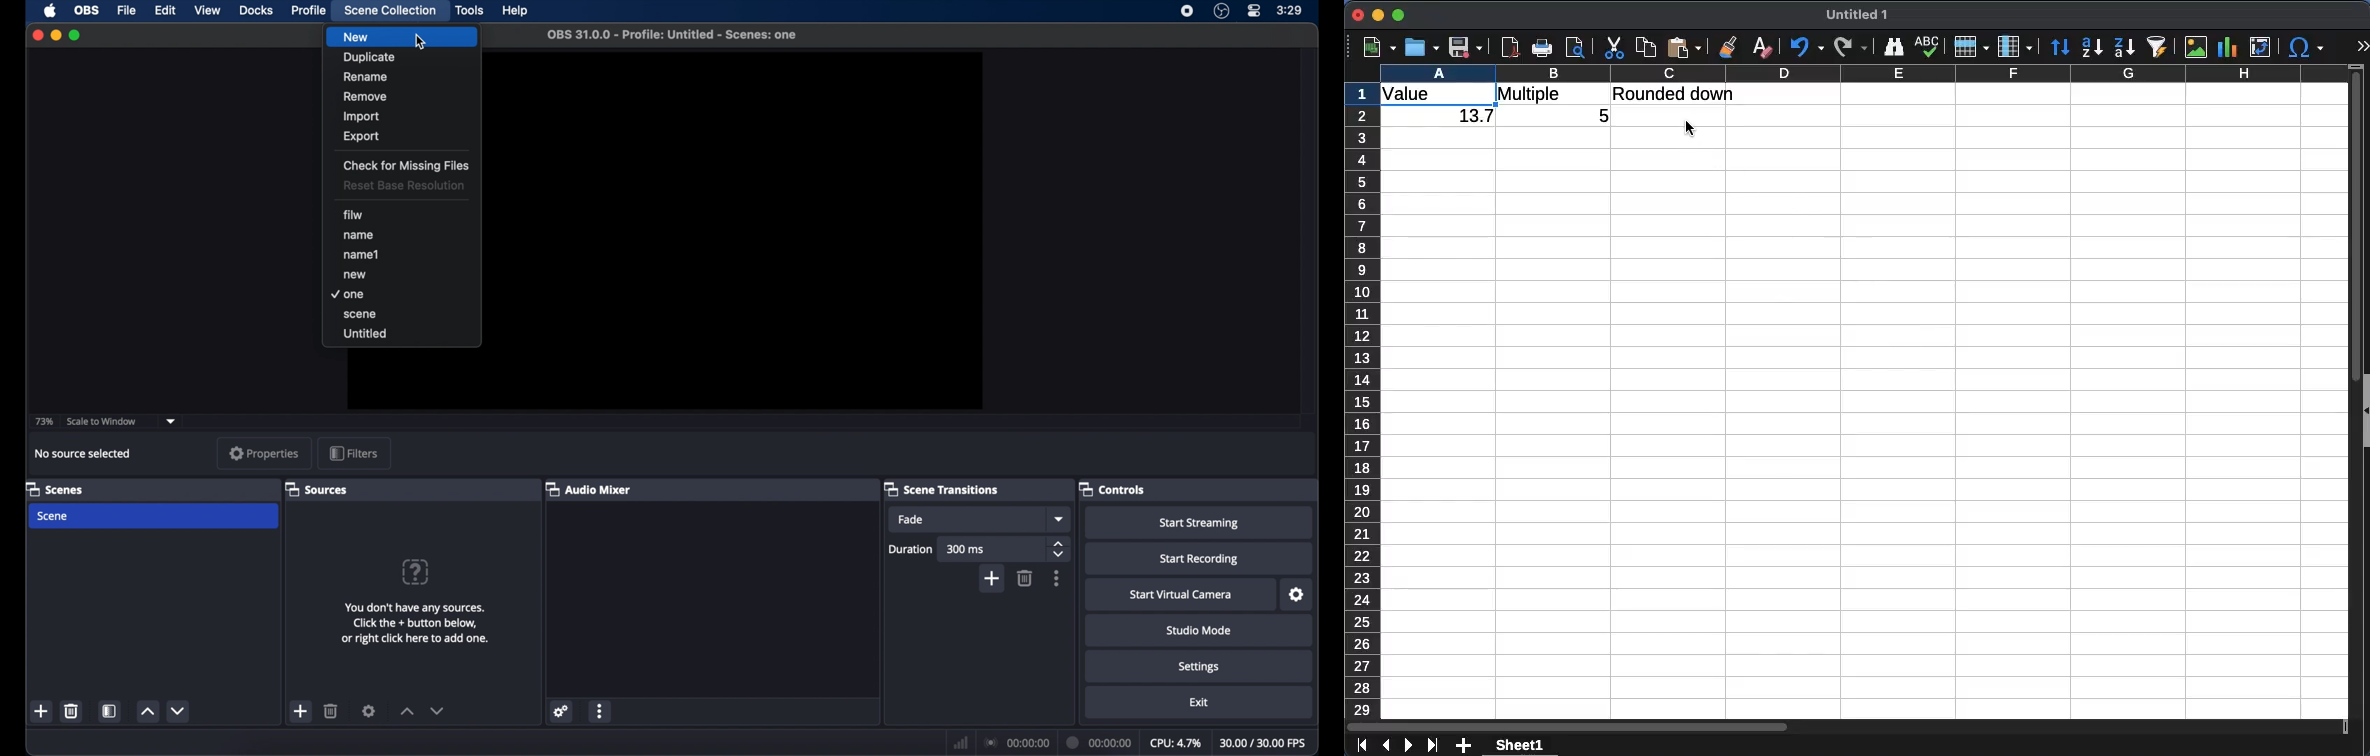  I want to click on add, so click(42, 711).